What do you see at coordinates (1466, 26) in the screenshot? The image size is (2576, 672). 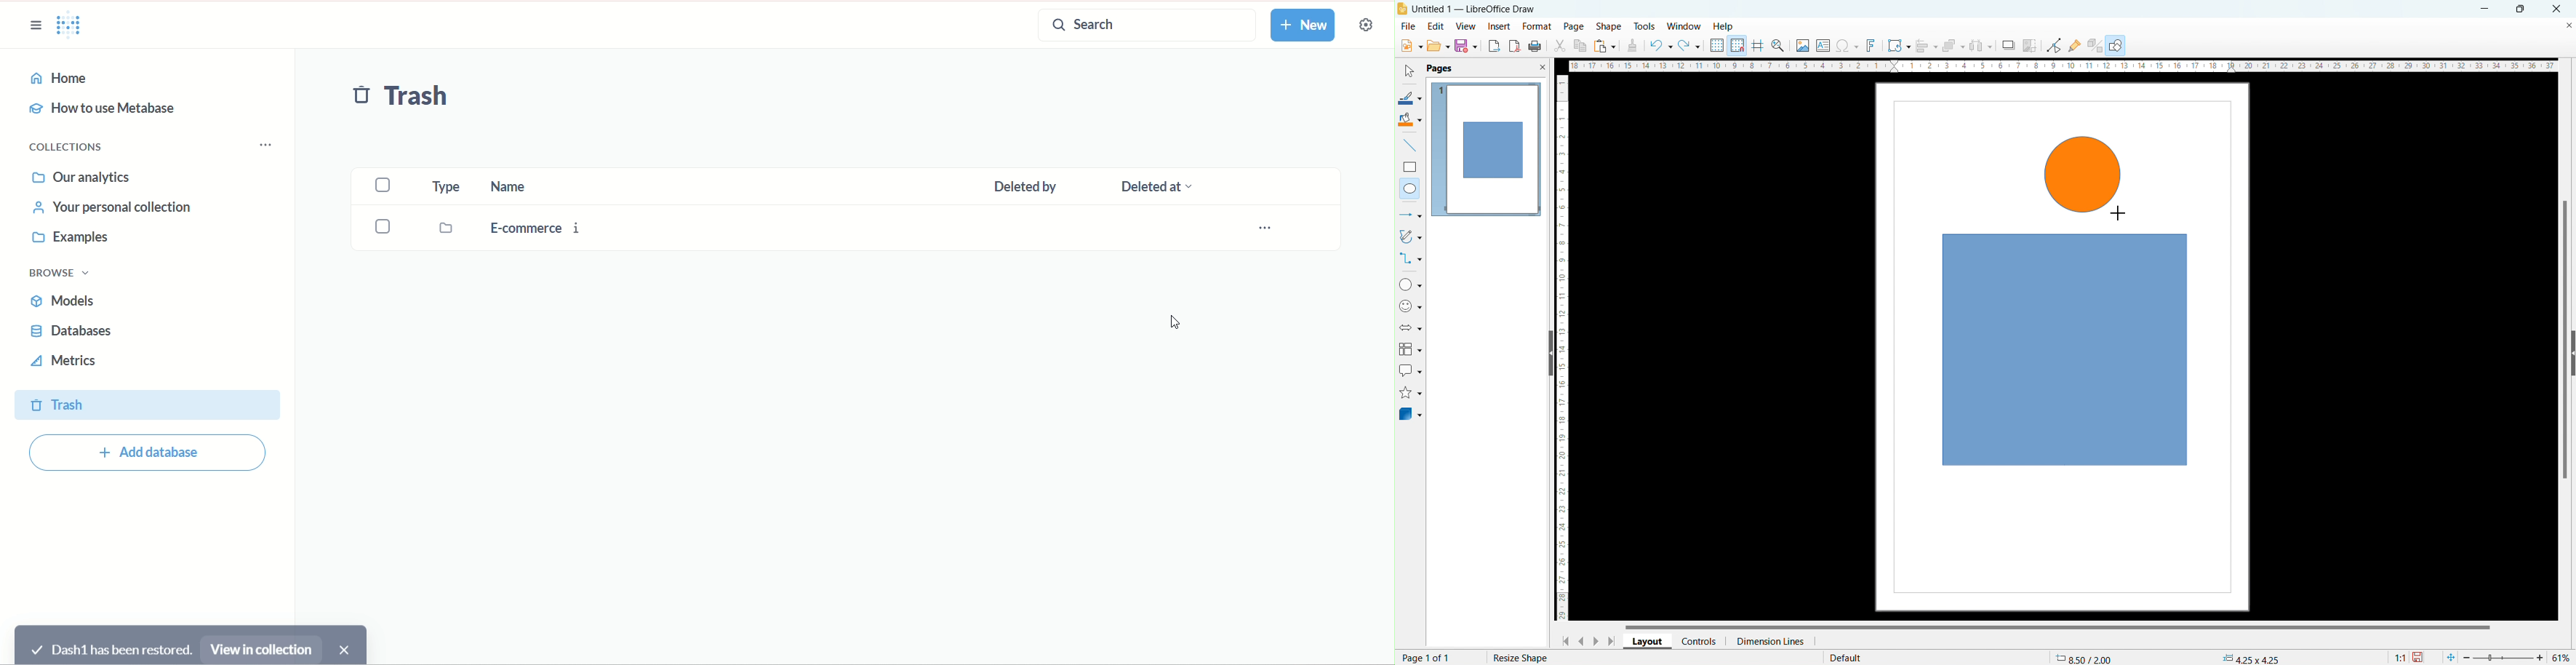 I see `view` at bounding box center [1466, 26].